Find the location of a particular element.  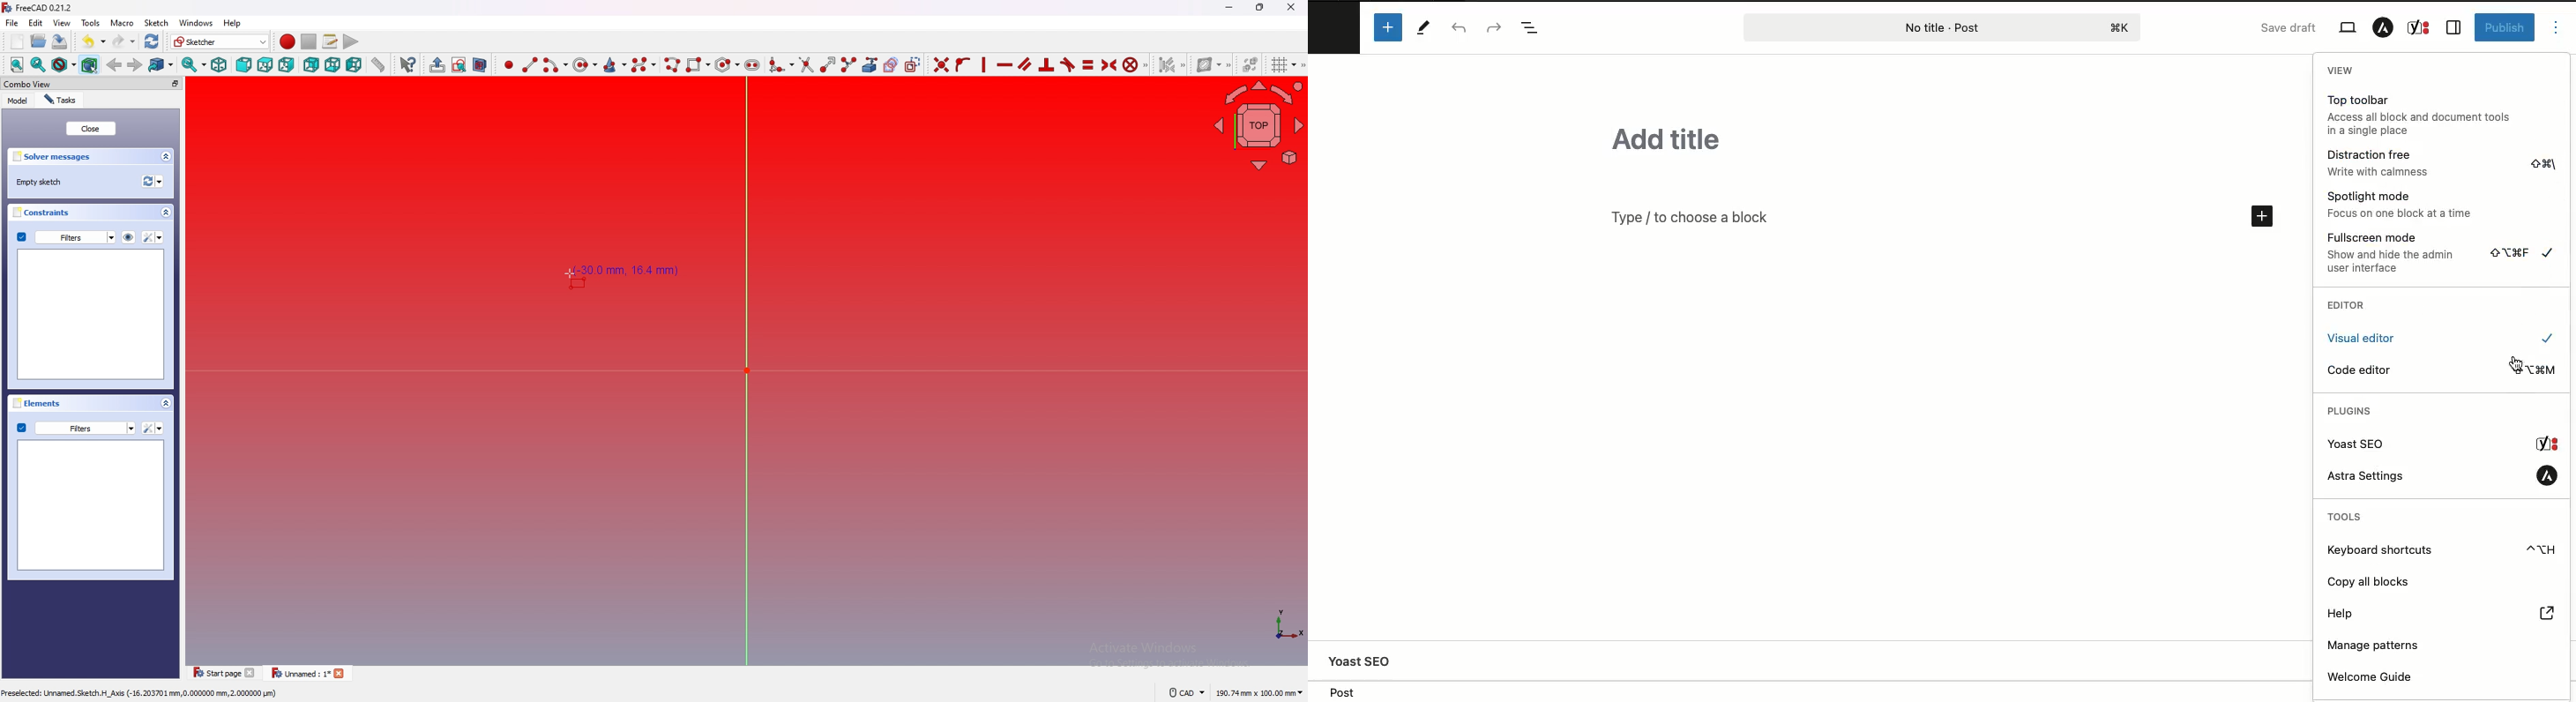

tools is located at coordinates (91, 22).